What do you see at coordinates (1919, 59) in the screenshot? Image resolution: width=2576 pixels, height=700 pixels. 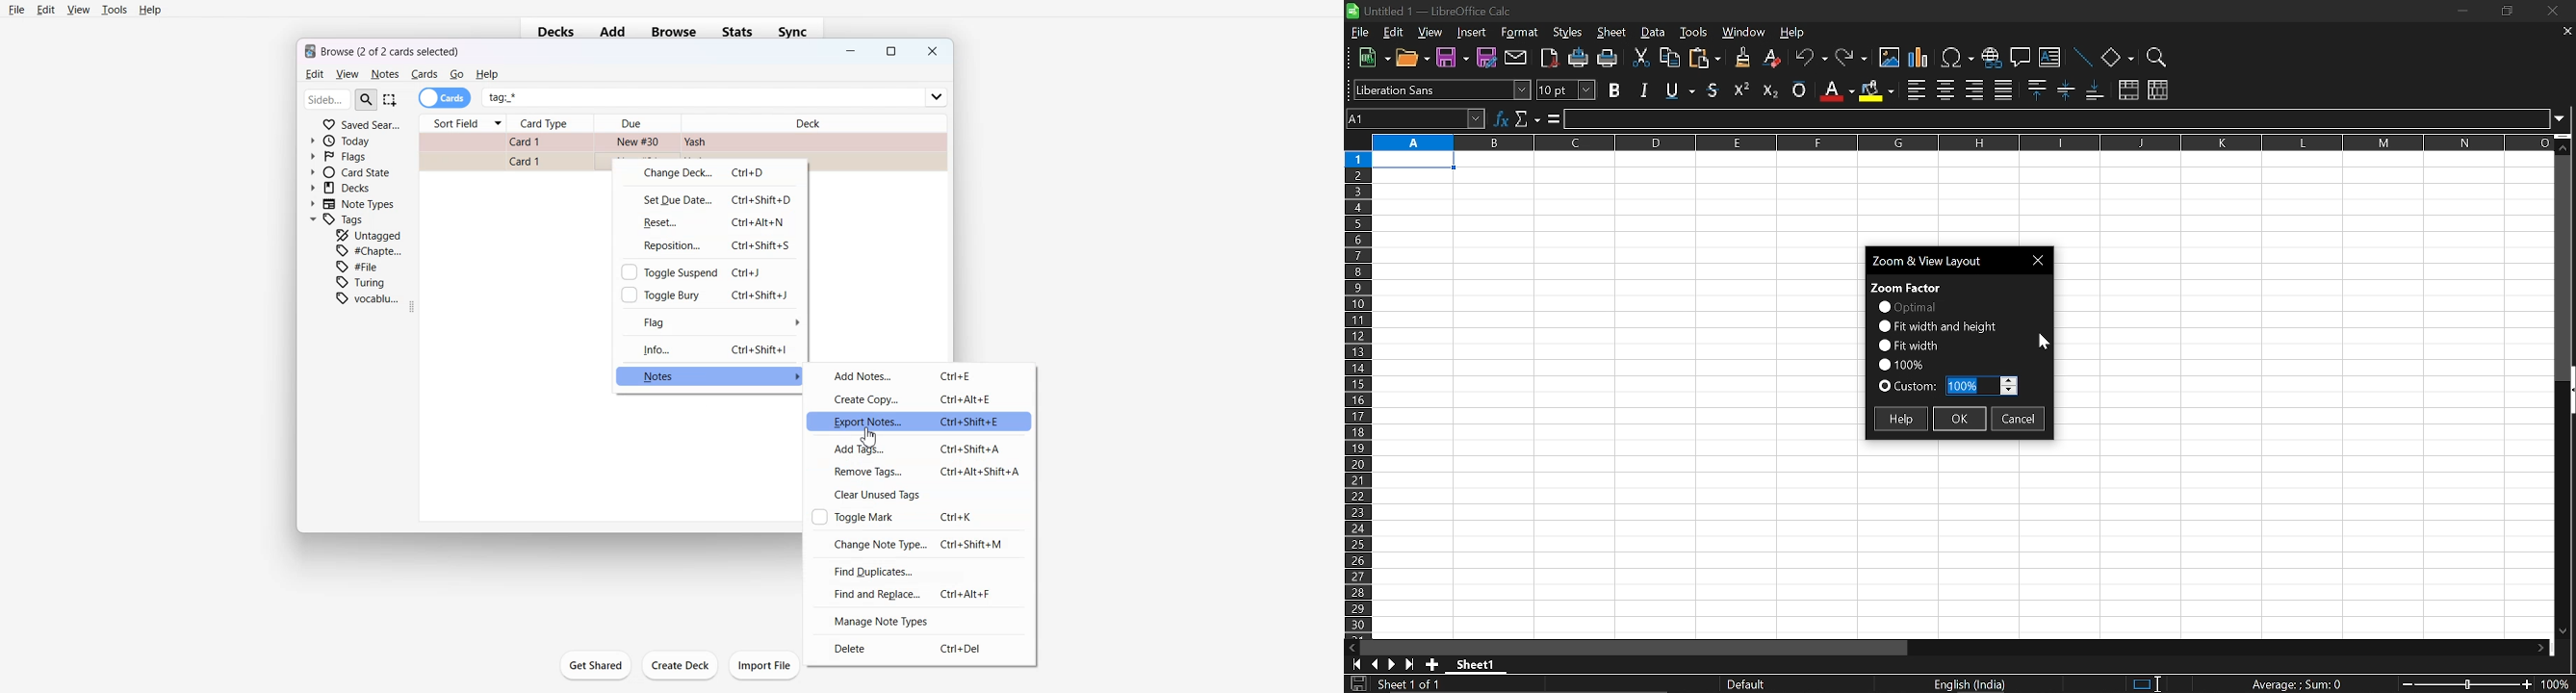 I see `insert chart` at bounding box center [1919, 59].